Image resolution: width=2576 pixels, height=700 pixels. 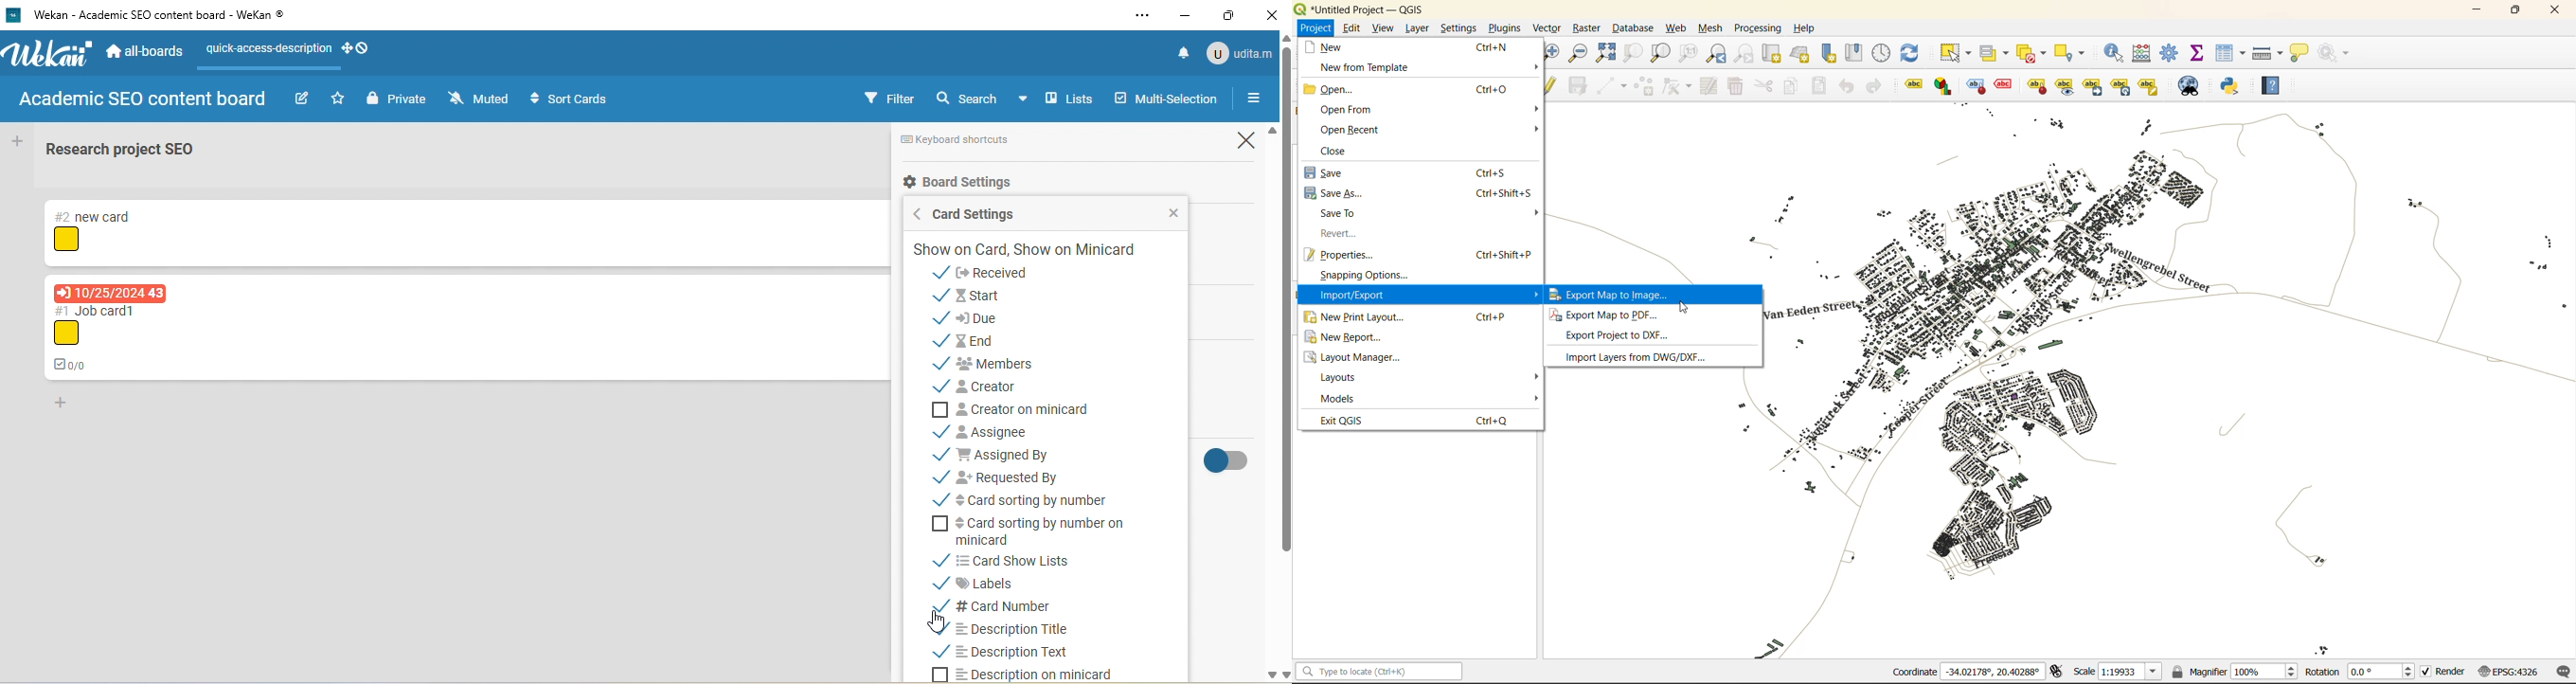 I want to click on deselect value, so click(x=2037, y=52).